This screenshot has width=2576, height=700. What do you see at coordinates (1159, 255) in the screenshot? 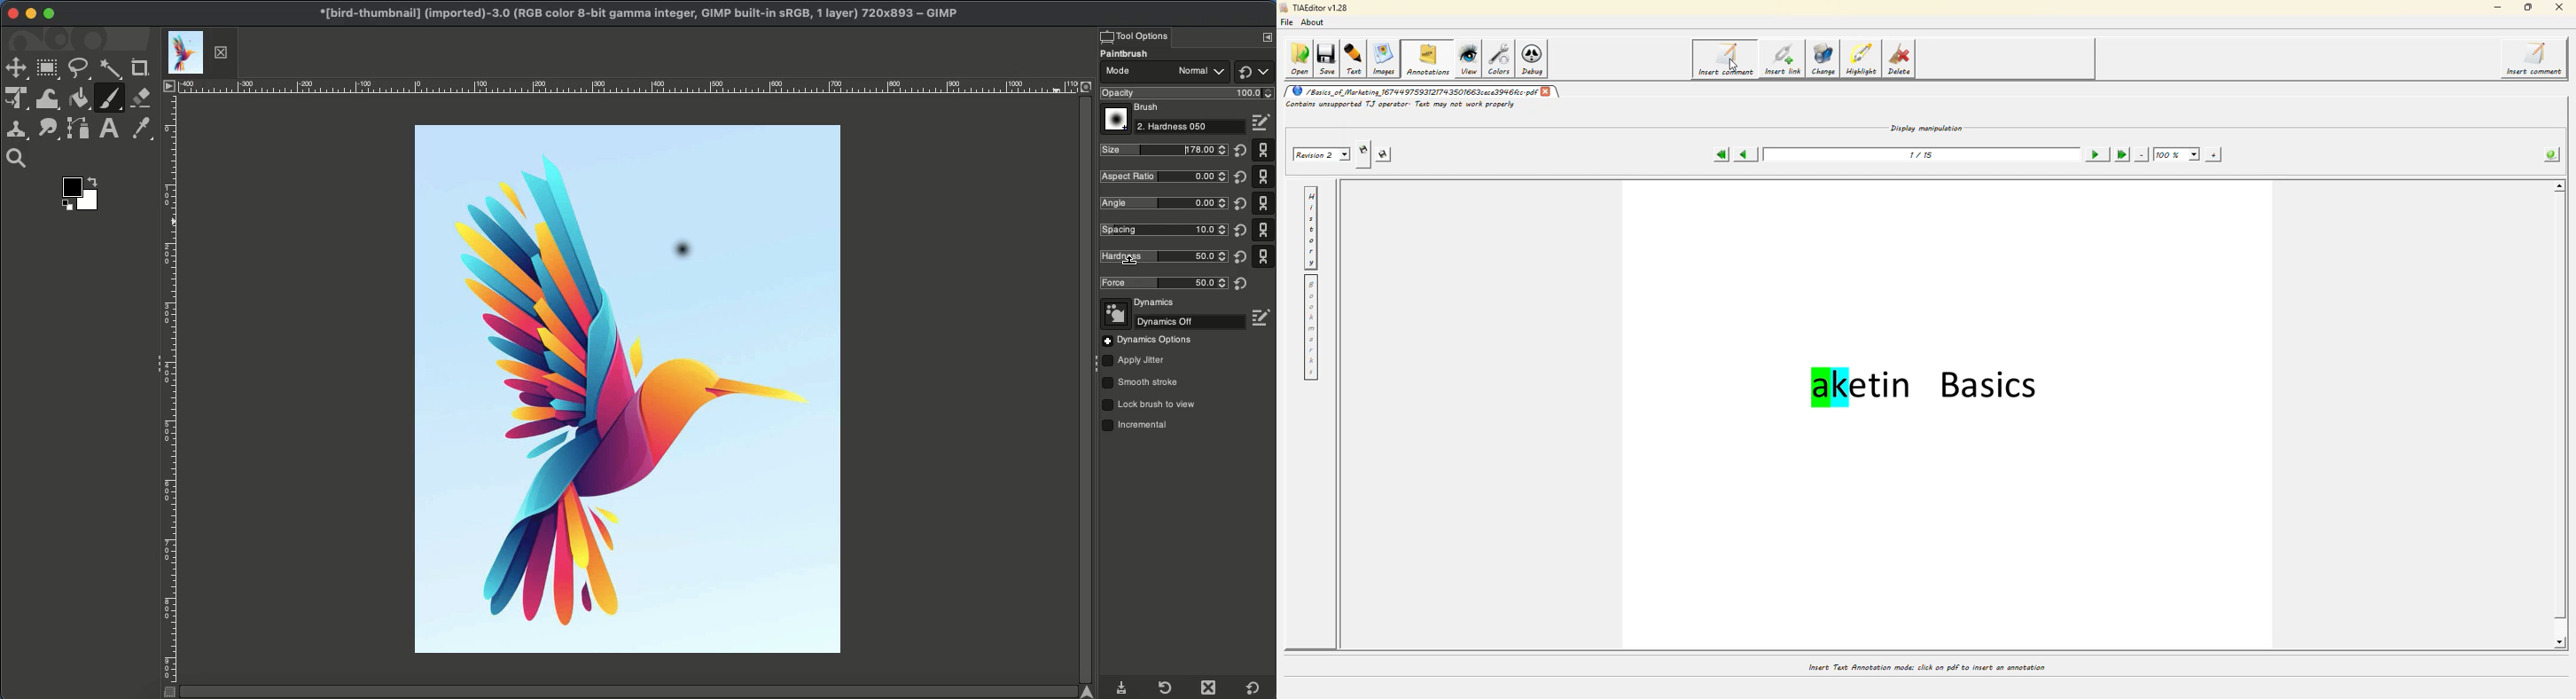
I see `Hardness` at bounding box center [1159, 255].